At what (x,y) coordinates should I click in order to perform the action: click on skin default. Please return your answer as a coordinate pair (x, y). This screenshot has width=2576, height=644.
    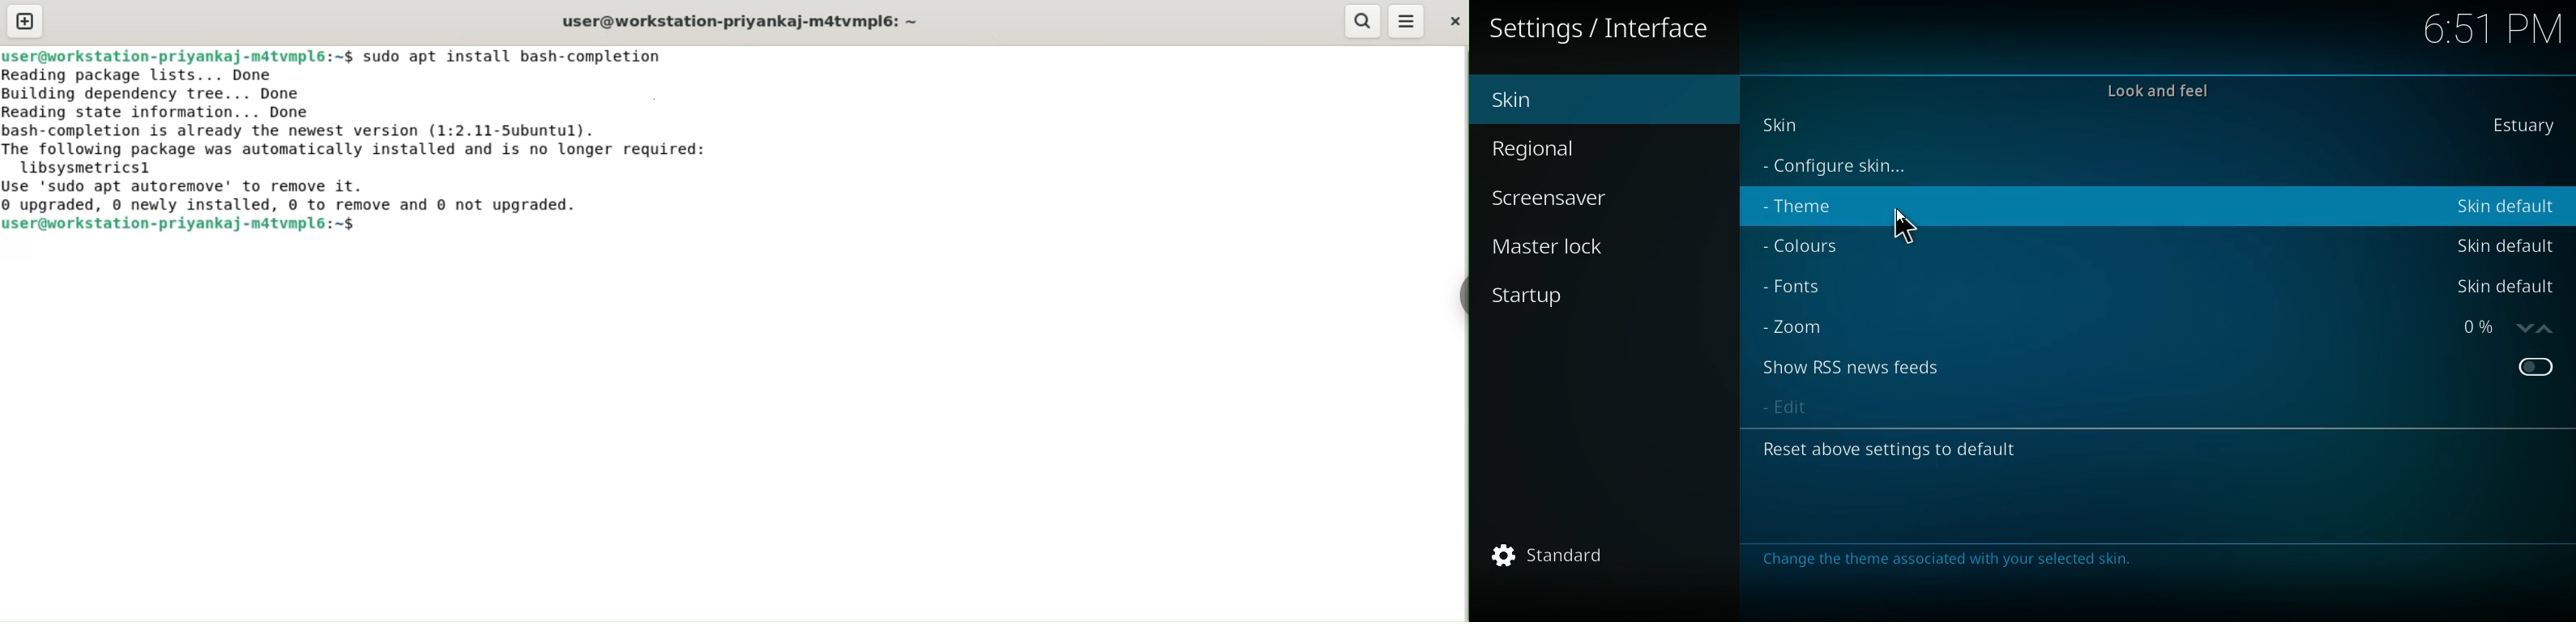
    Looking at the image, I should click on (2505, 245).